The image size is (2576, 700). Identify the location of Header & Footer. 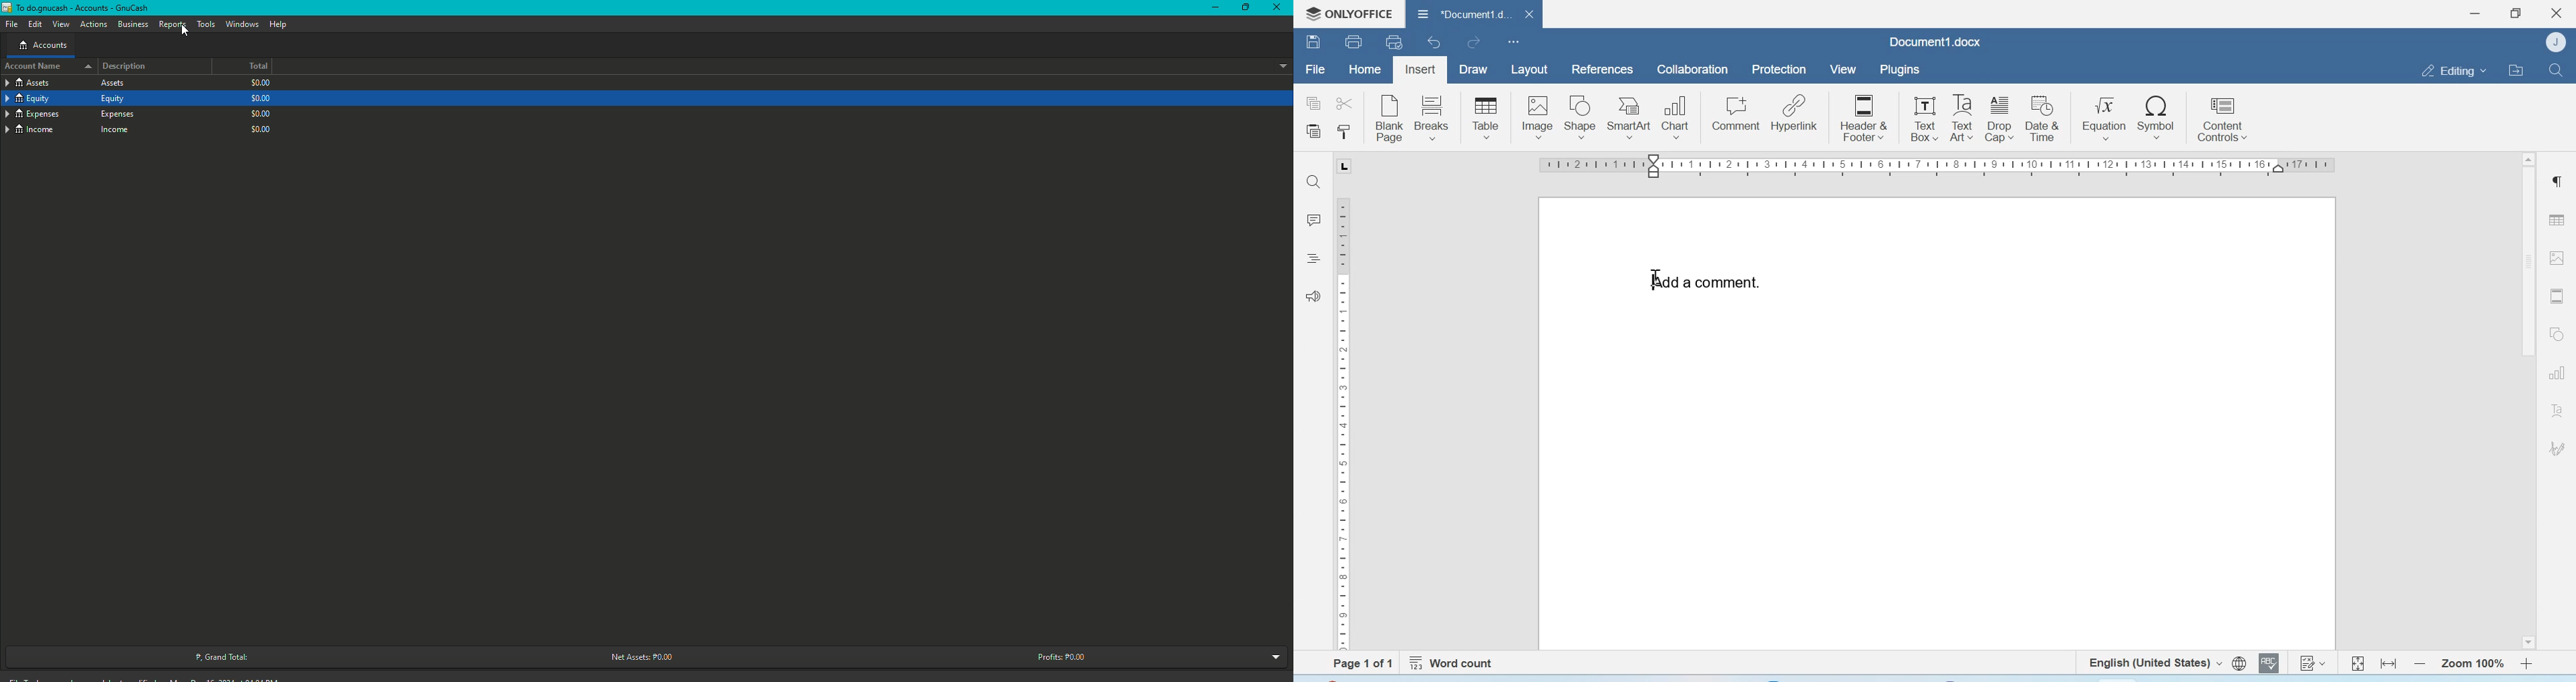
(1864, 116).